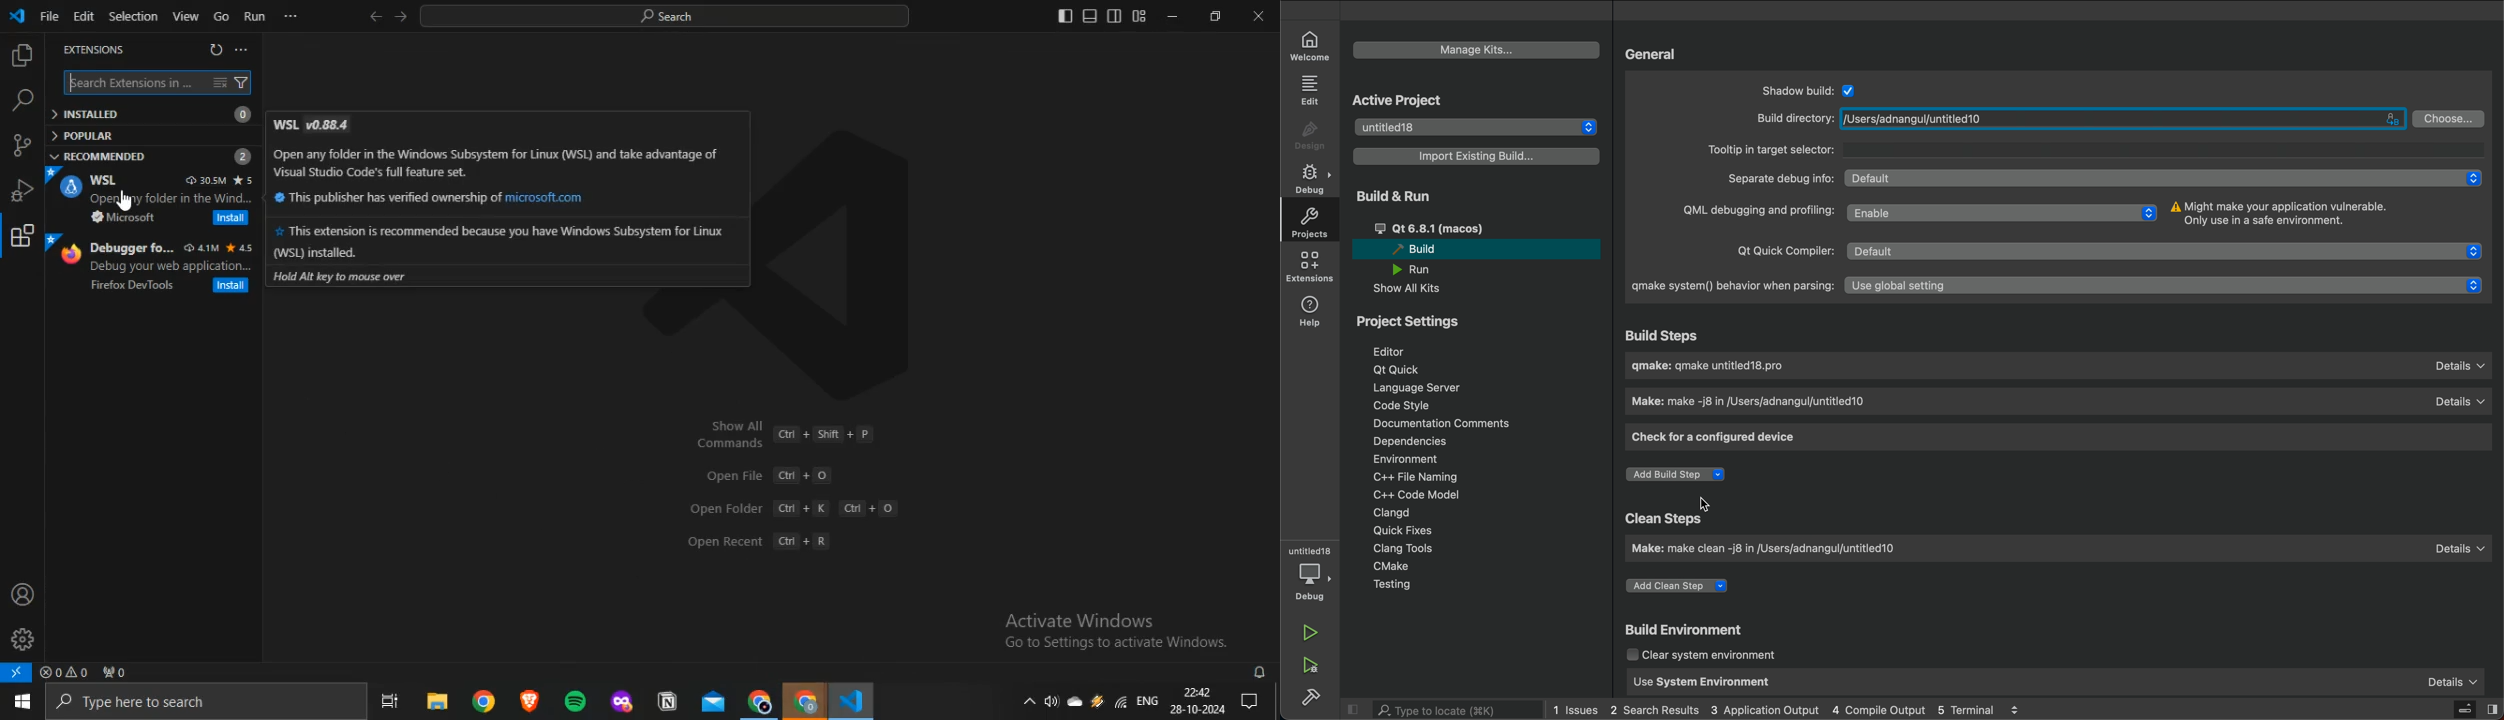  Describe the element at coordinates (1258, 16) in the screenshot. I see `close` at that location.